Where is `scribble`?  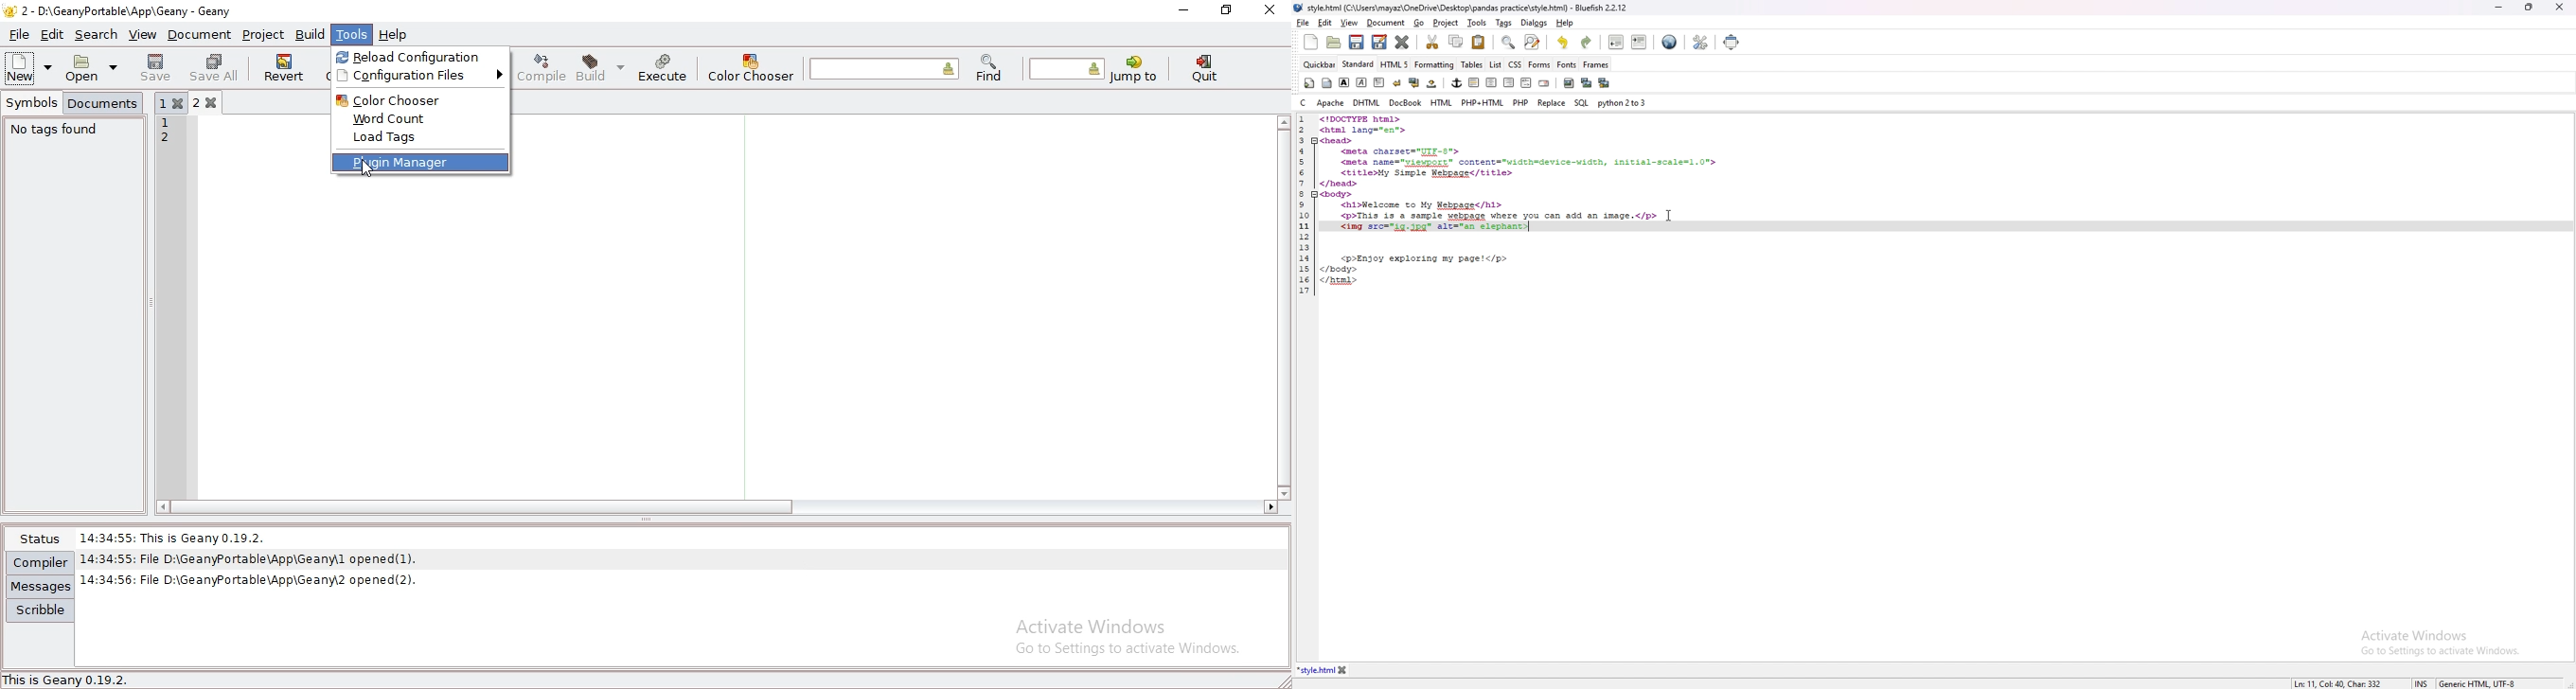
scribble is located at coordinates (40, 610).